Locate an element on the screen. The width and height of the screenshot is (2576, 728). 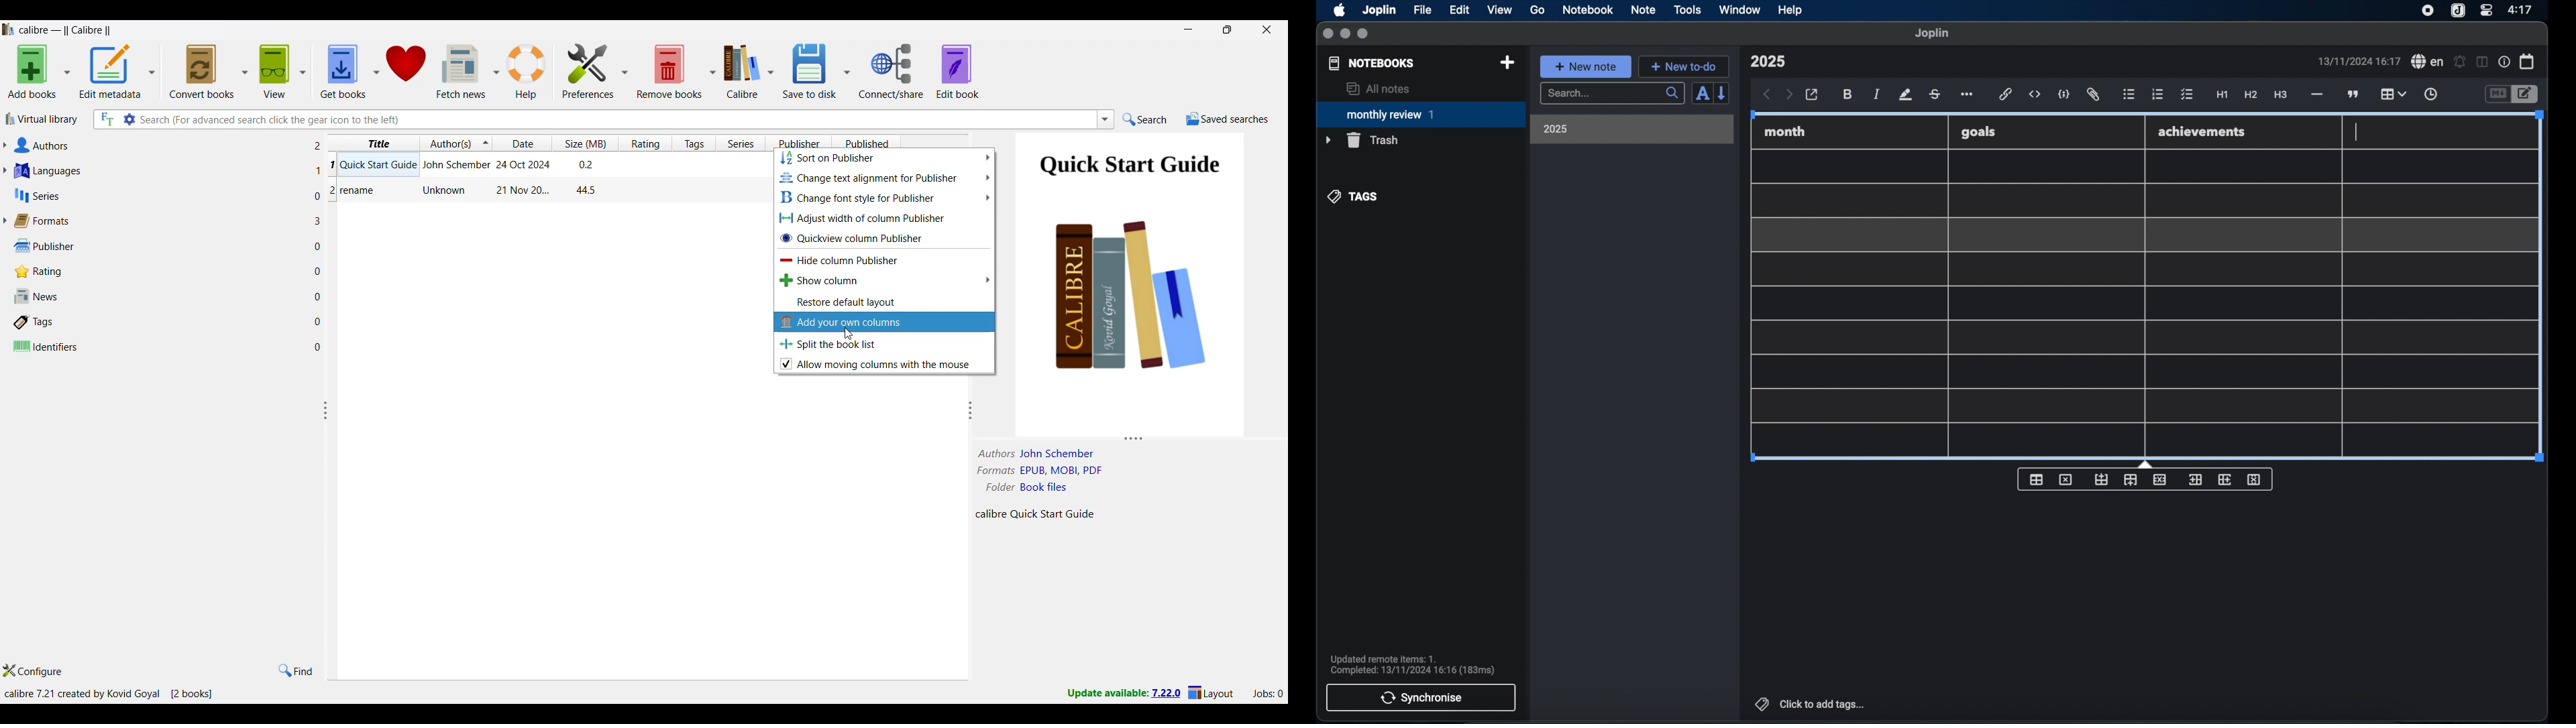
2 is located at coordinates (321, 146).